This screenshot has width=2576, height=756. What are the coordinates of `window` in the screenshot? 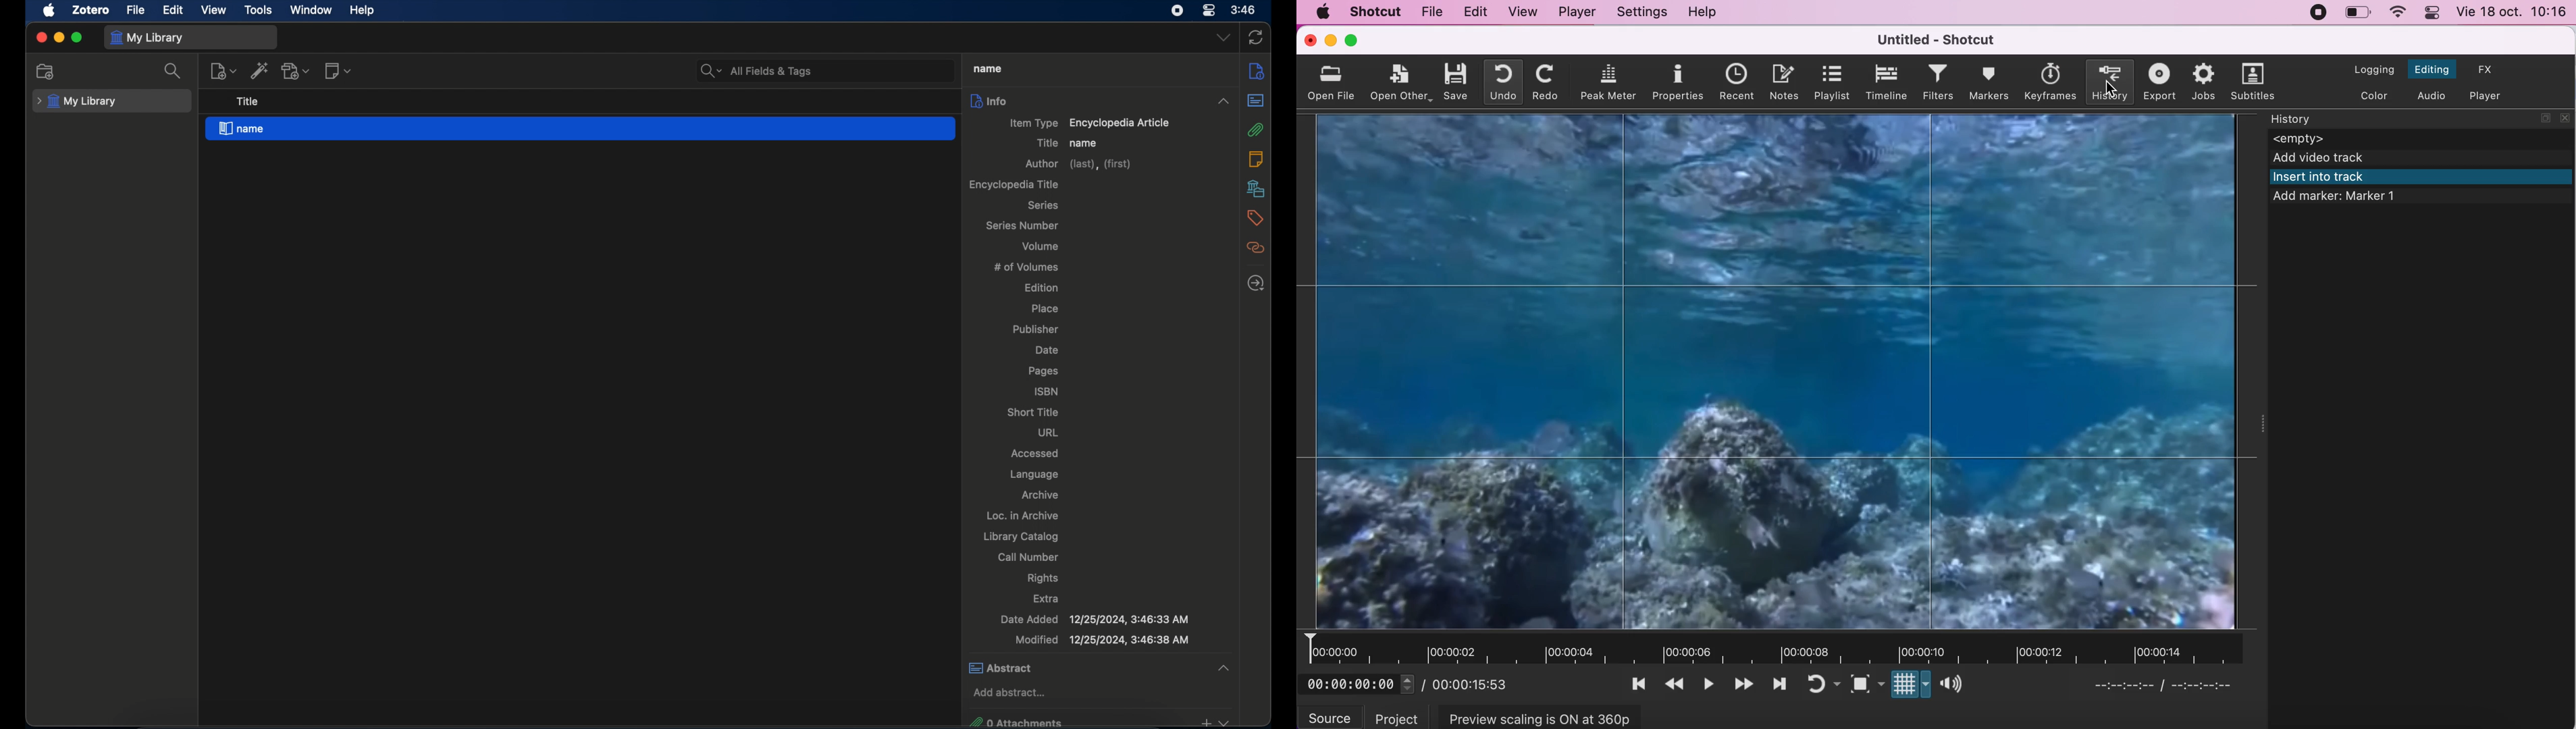 It's located at (312, 10).